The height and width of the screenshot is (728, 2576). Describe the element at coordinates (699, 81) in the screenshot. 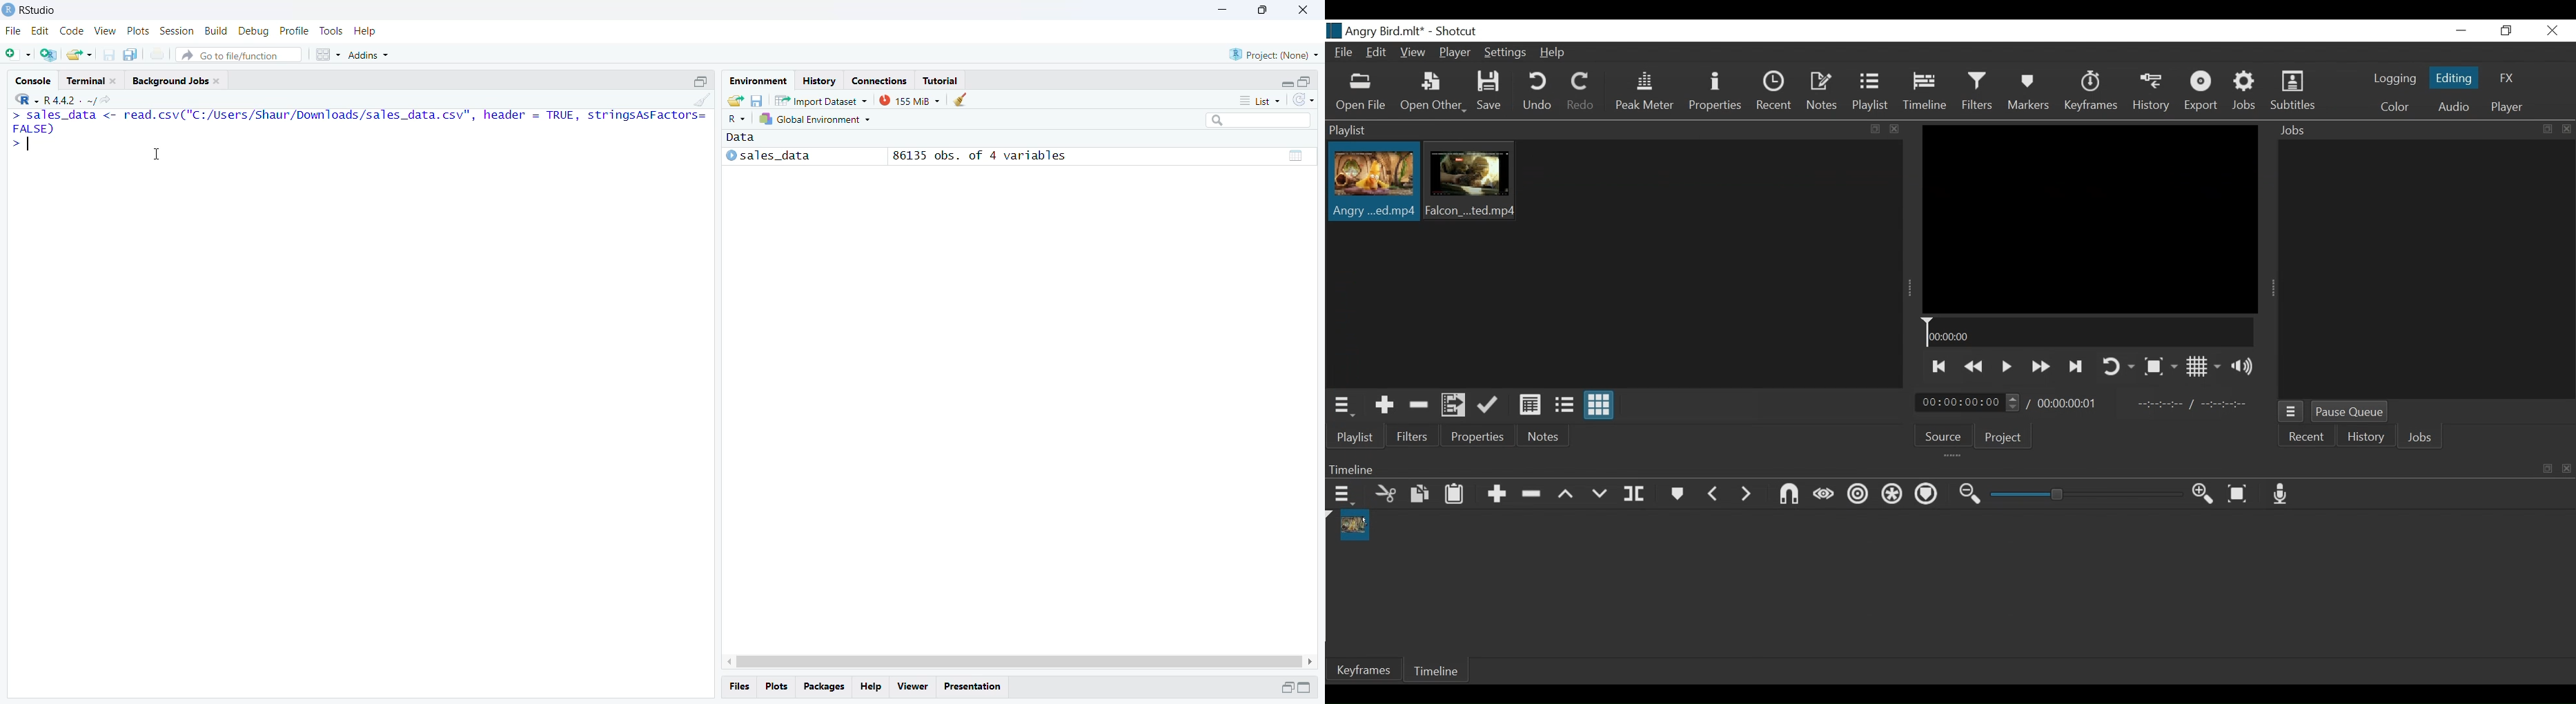

I see `Maximize` at that location.